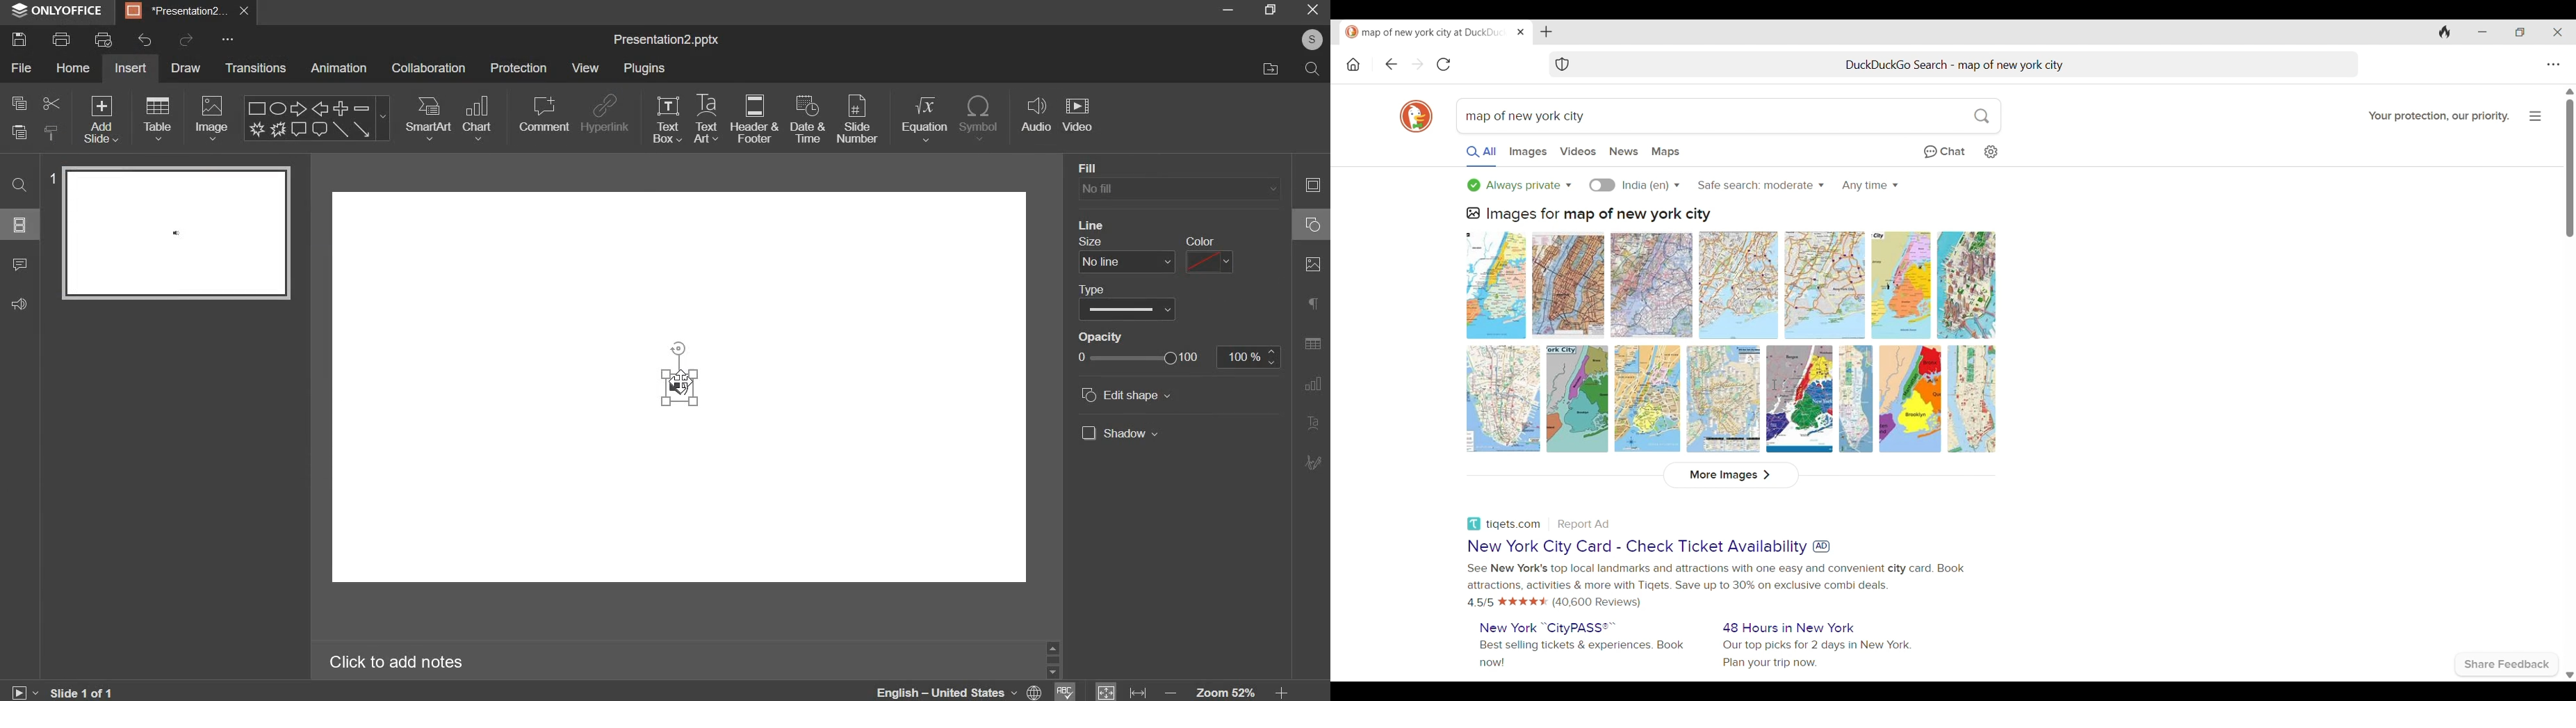  I want to click on protection, so click(517, 67).